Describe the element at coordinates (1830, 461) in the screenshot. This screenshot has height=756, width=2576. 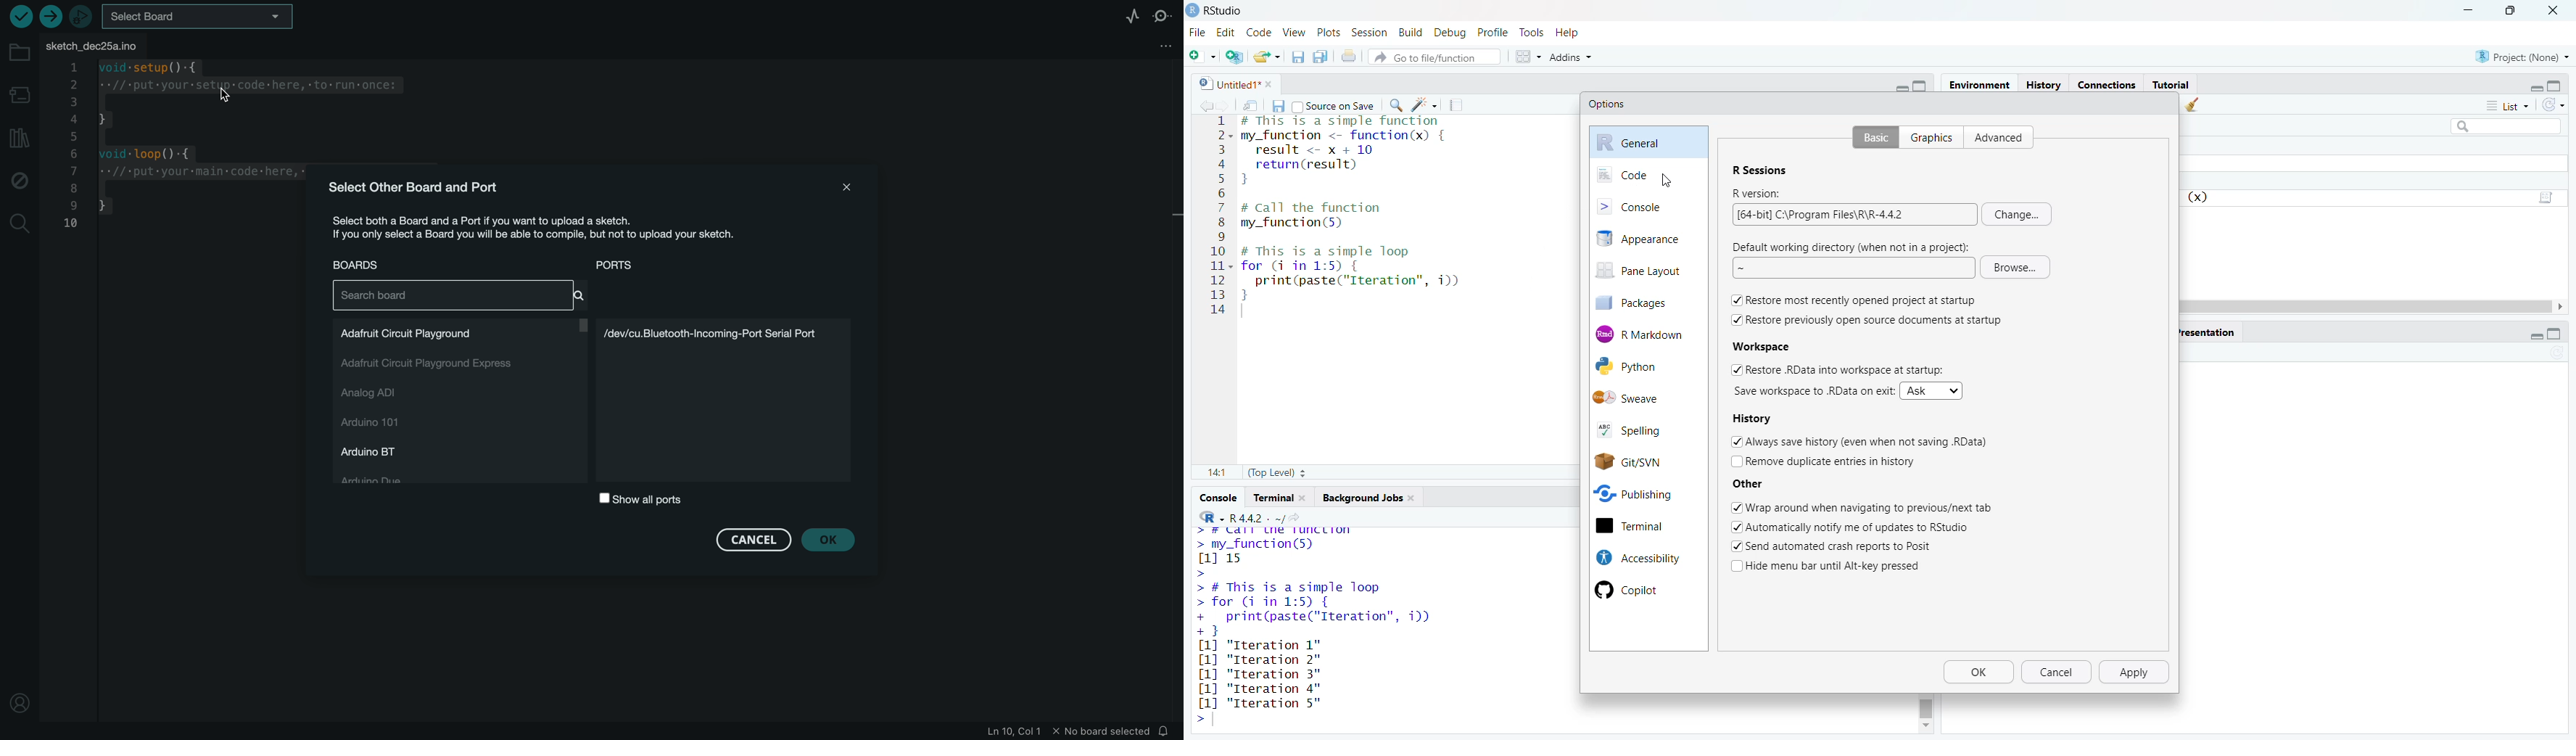
I see `Remove duplicate entries in history` at that location.